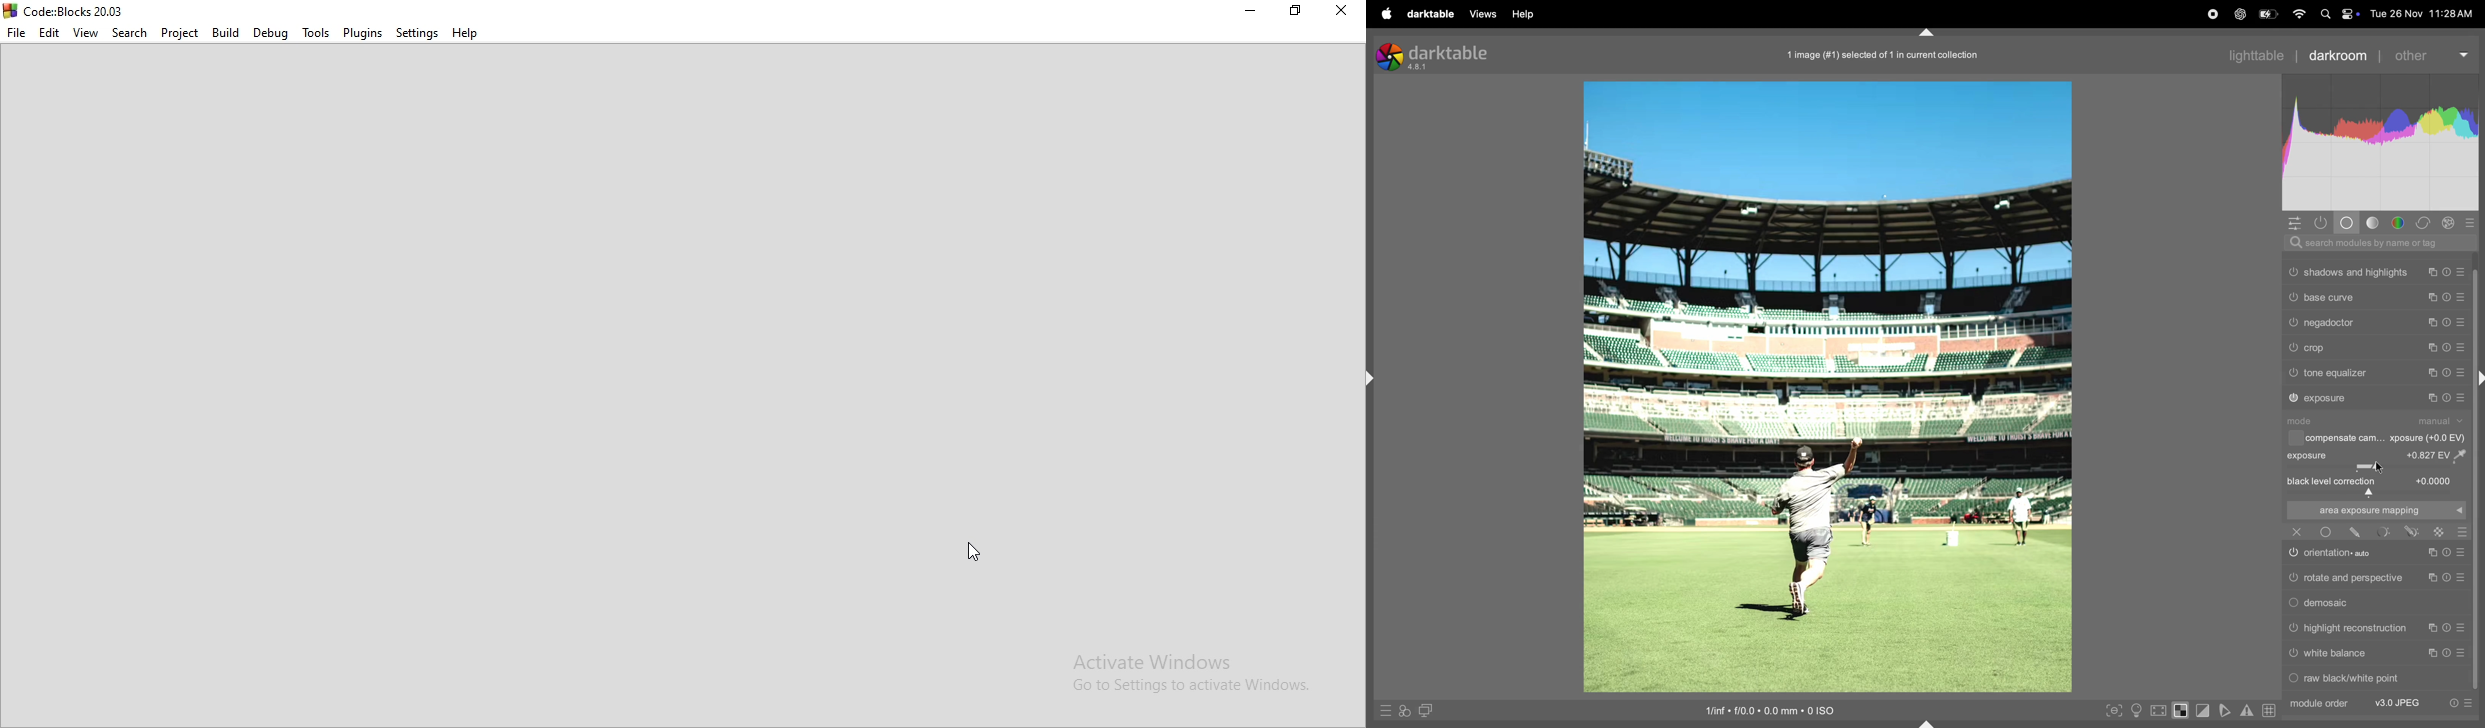  What do you see at coordinates (2433, 653) in the screenshot?
I see `copy` at bounding box center [2433, 653].